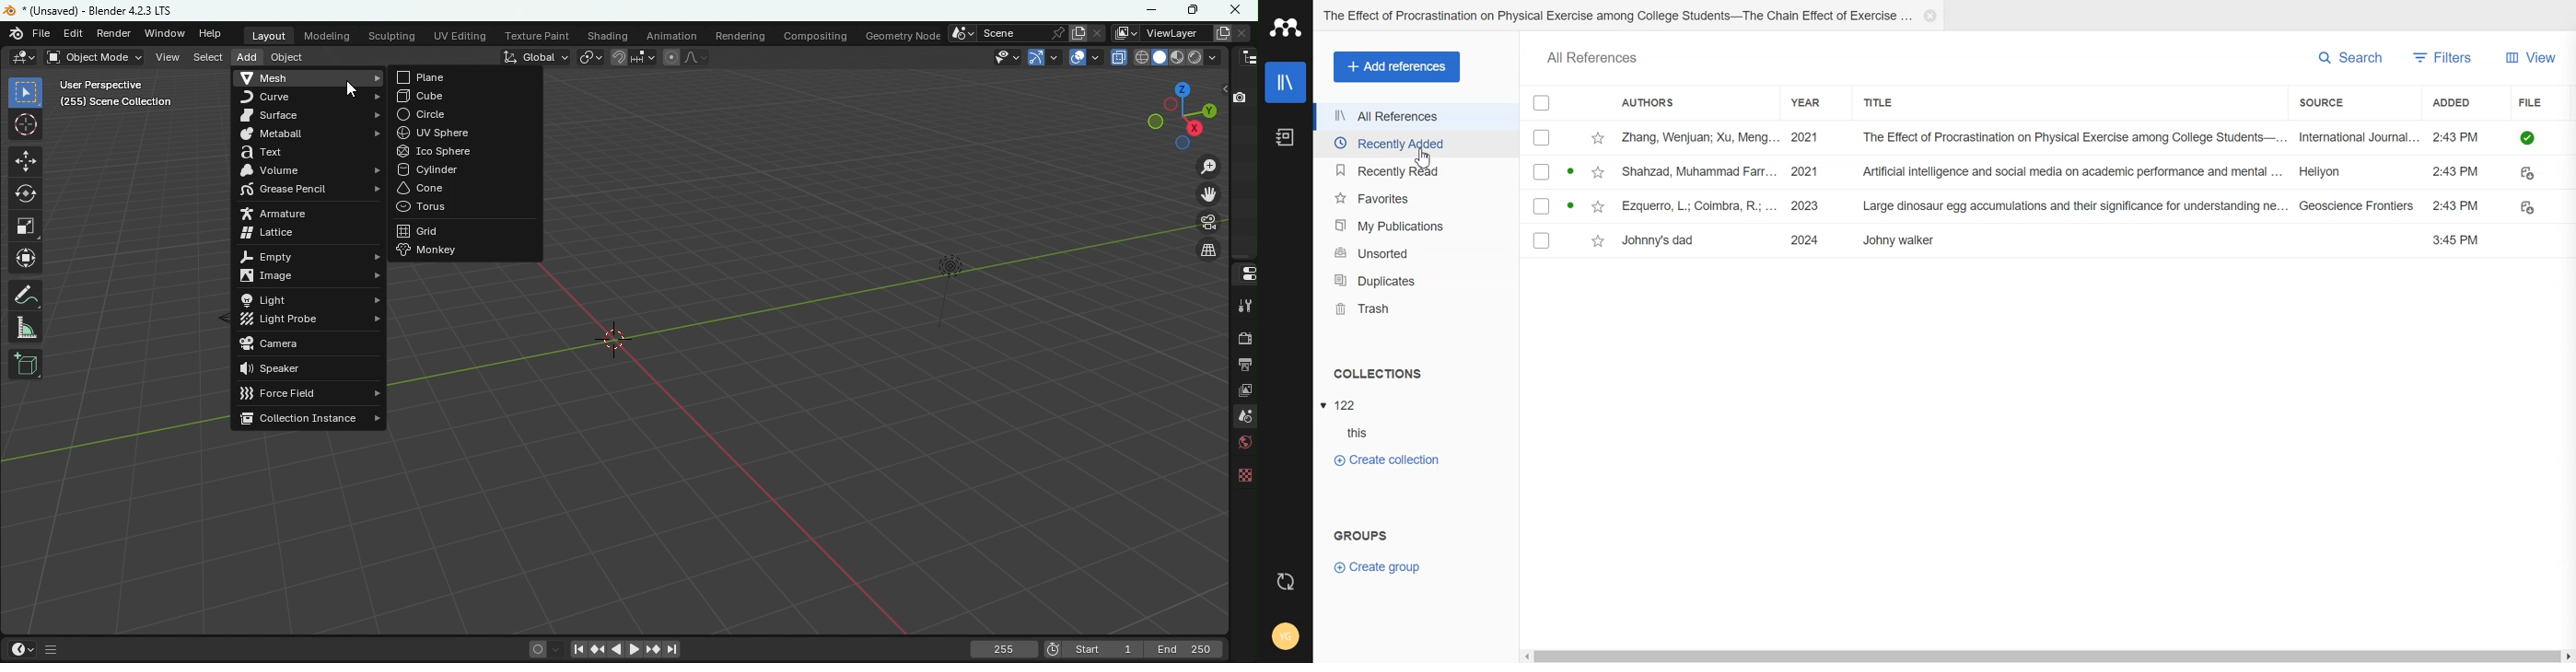 The height and width of the screenshot is (672, 2576). I want to click on Sources, so click(2354, 104).